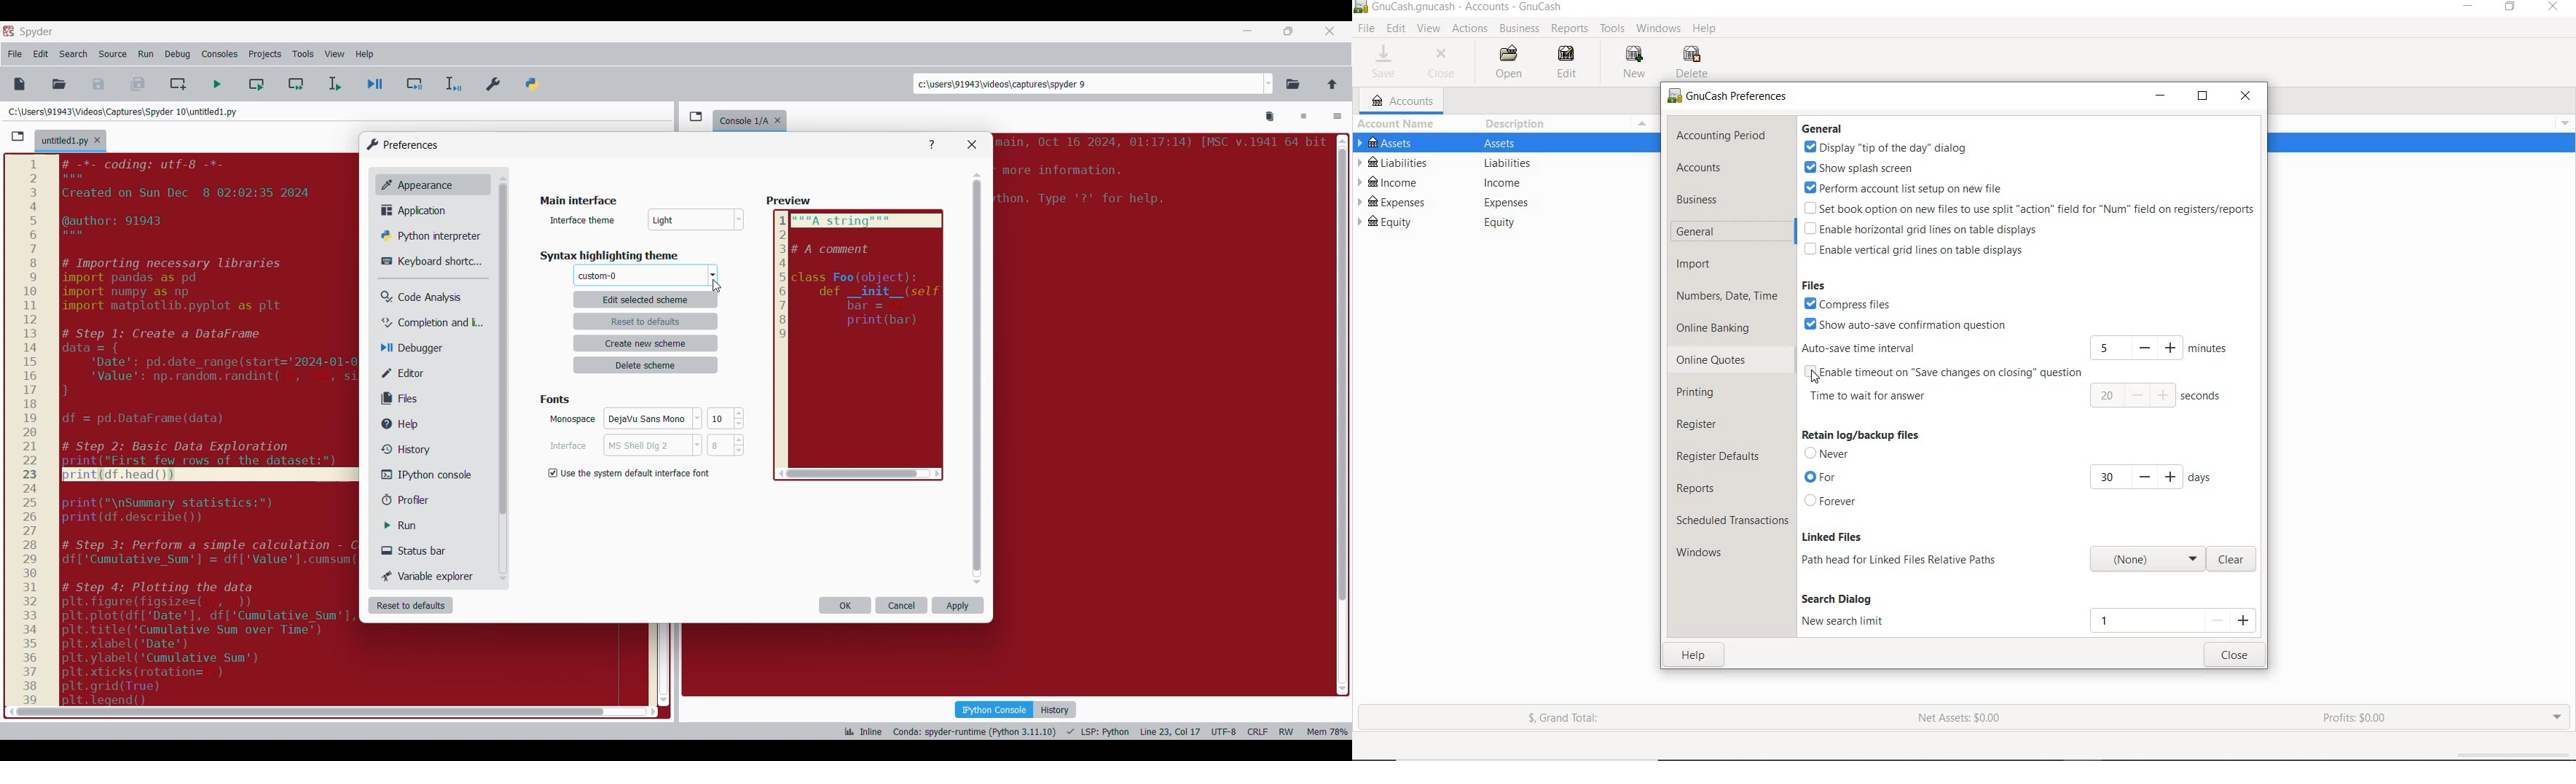  Describe the element at coordinates (1858, 304) in the screenshot. I see `compress files` at that location.